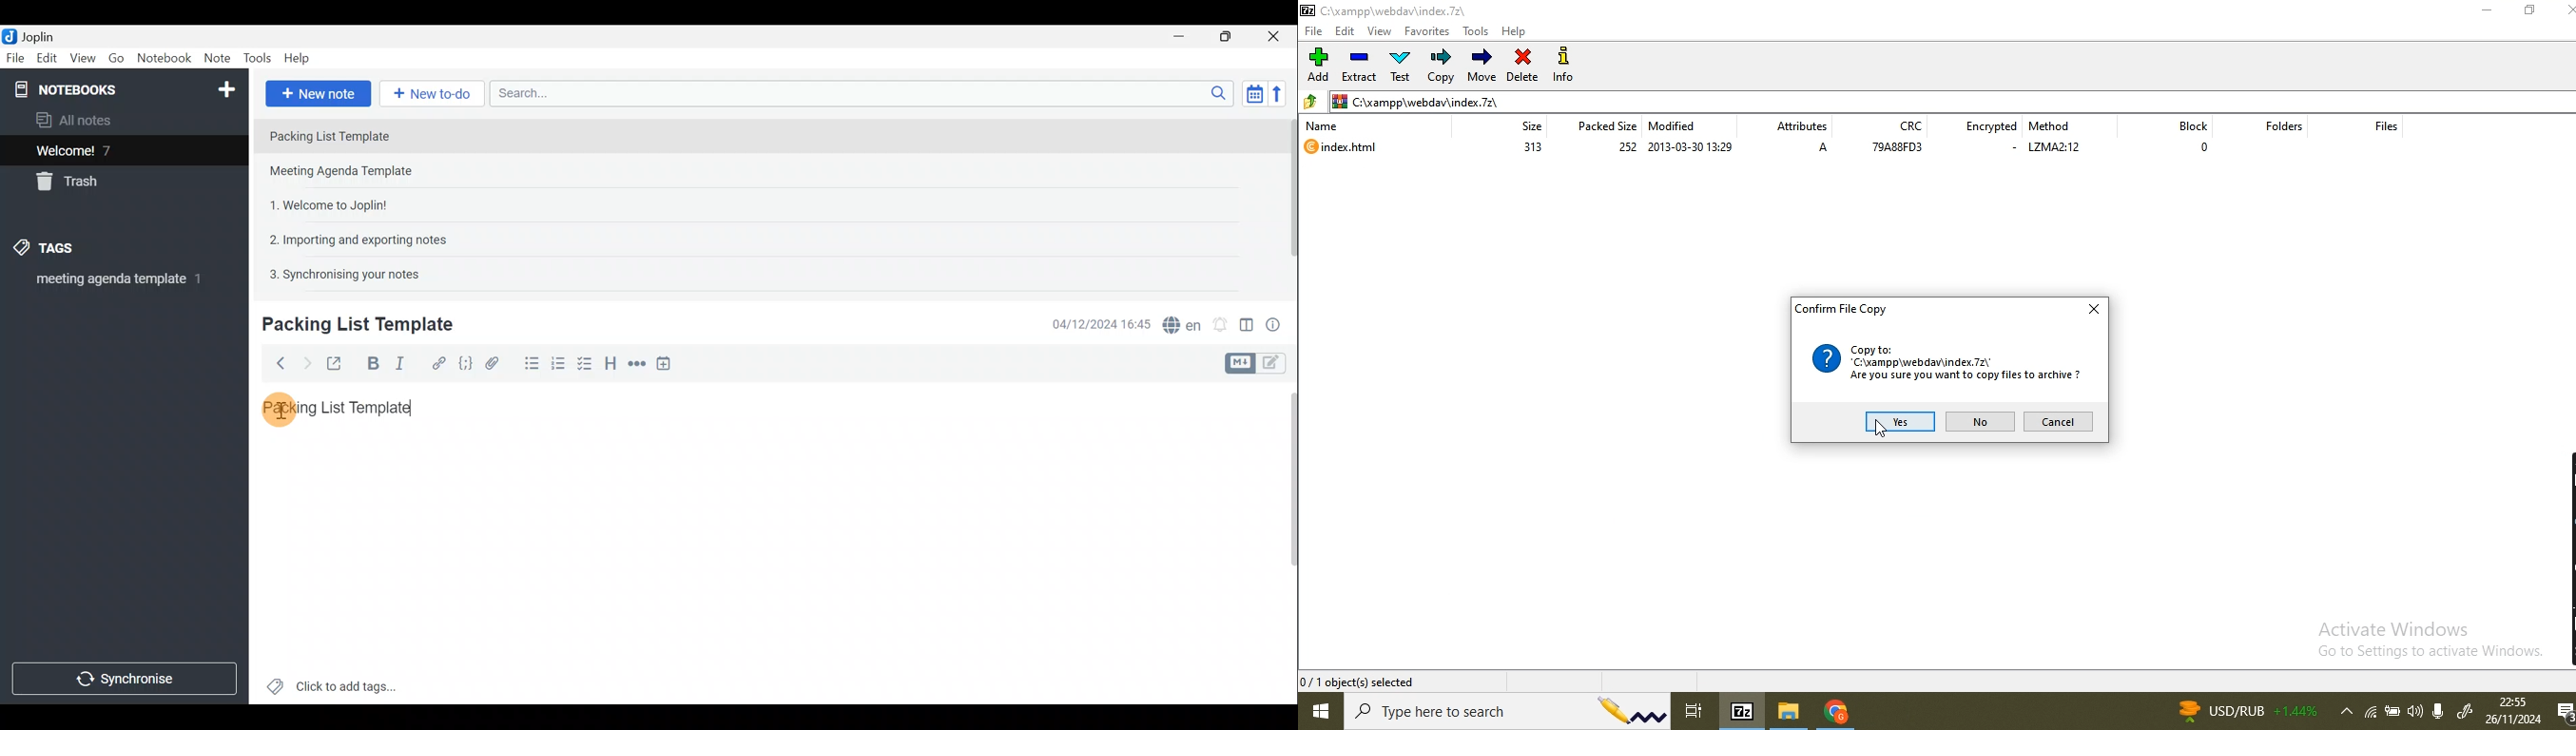 This screenshot has height=756, width=2576. Describe the element at coordinates (84, 58) in the screenshot. I see `View` at that location.